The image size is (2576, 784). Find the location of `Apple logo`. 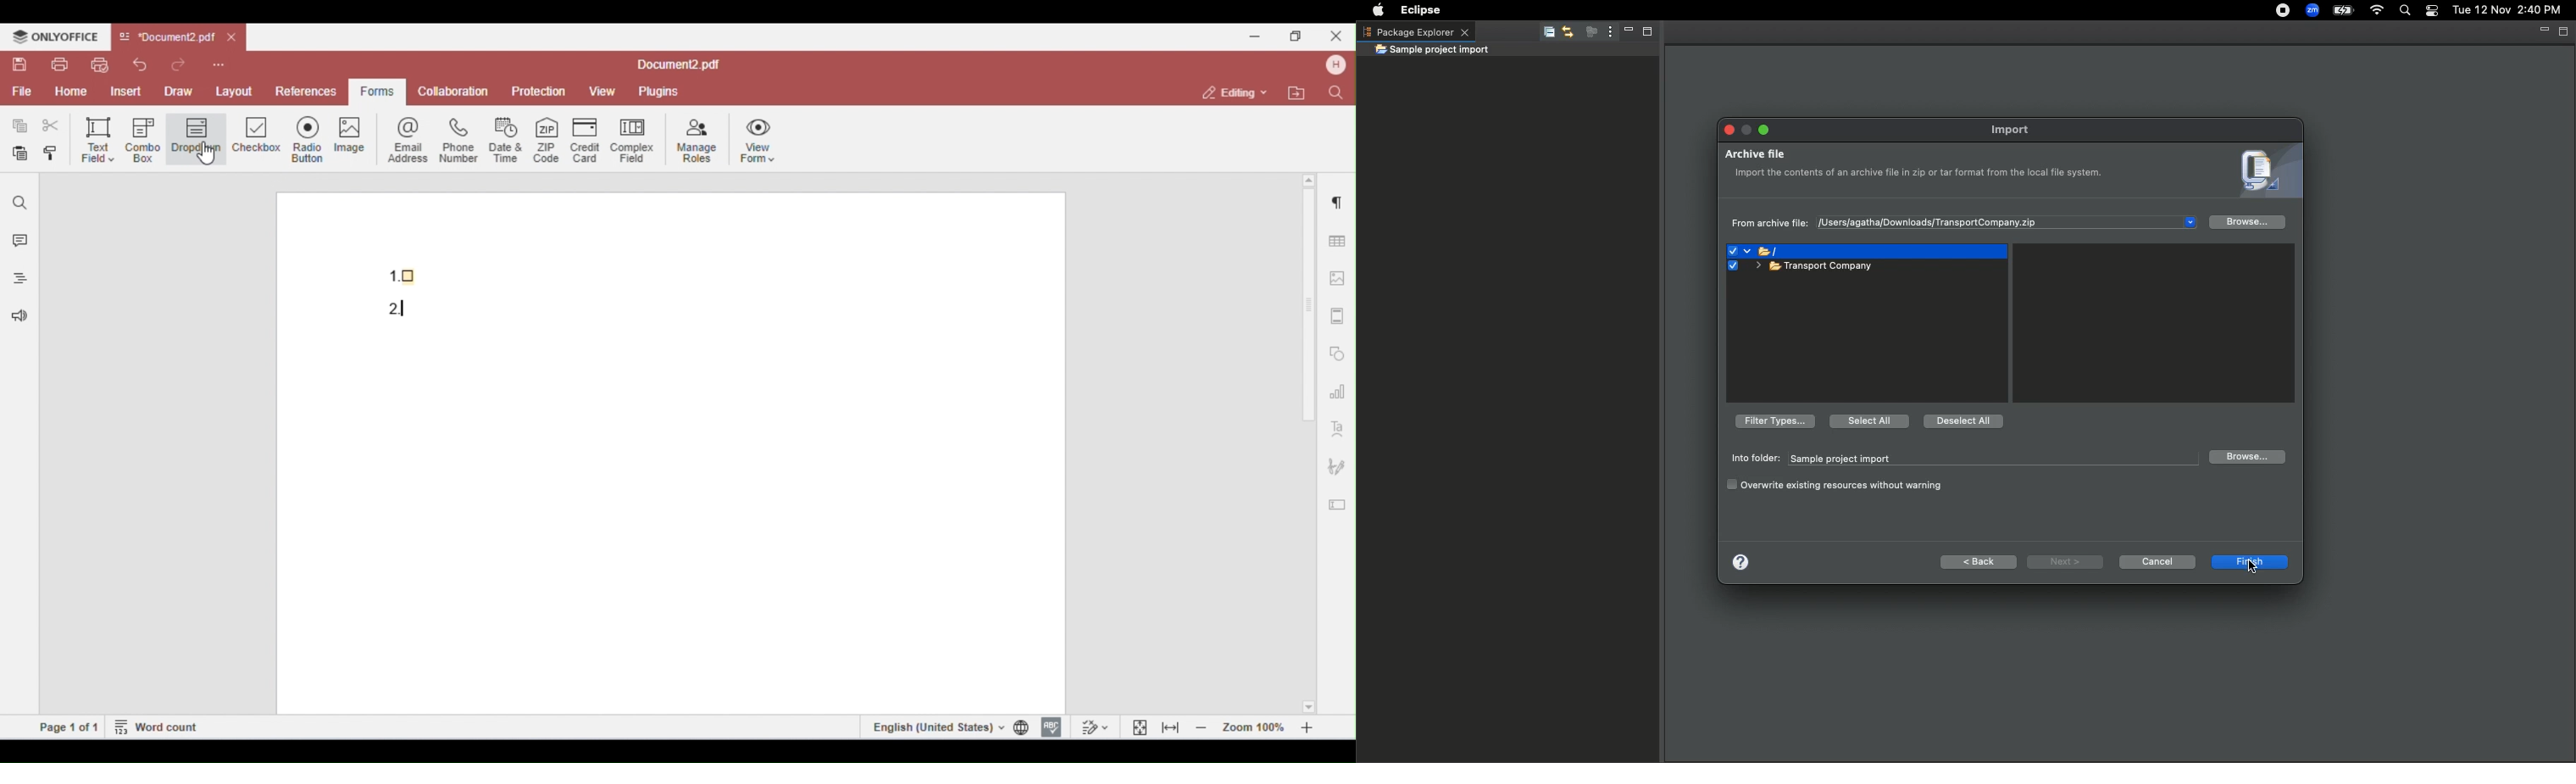

Apple logo is located at coordinates (1378, 8).